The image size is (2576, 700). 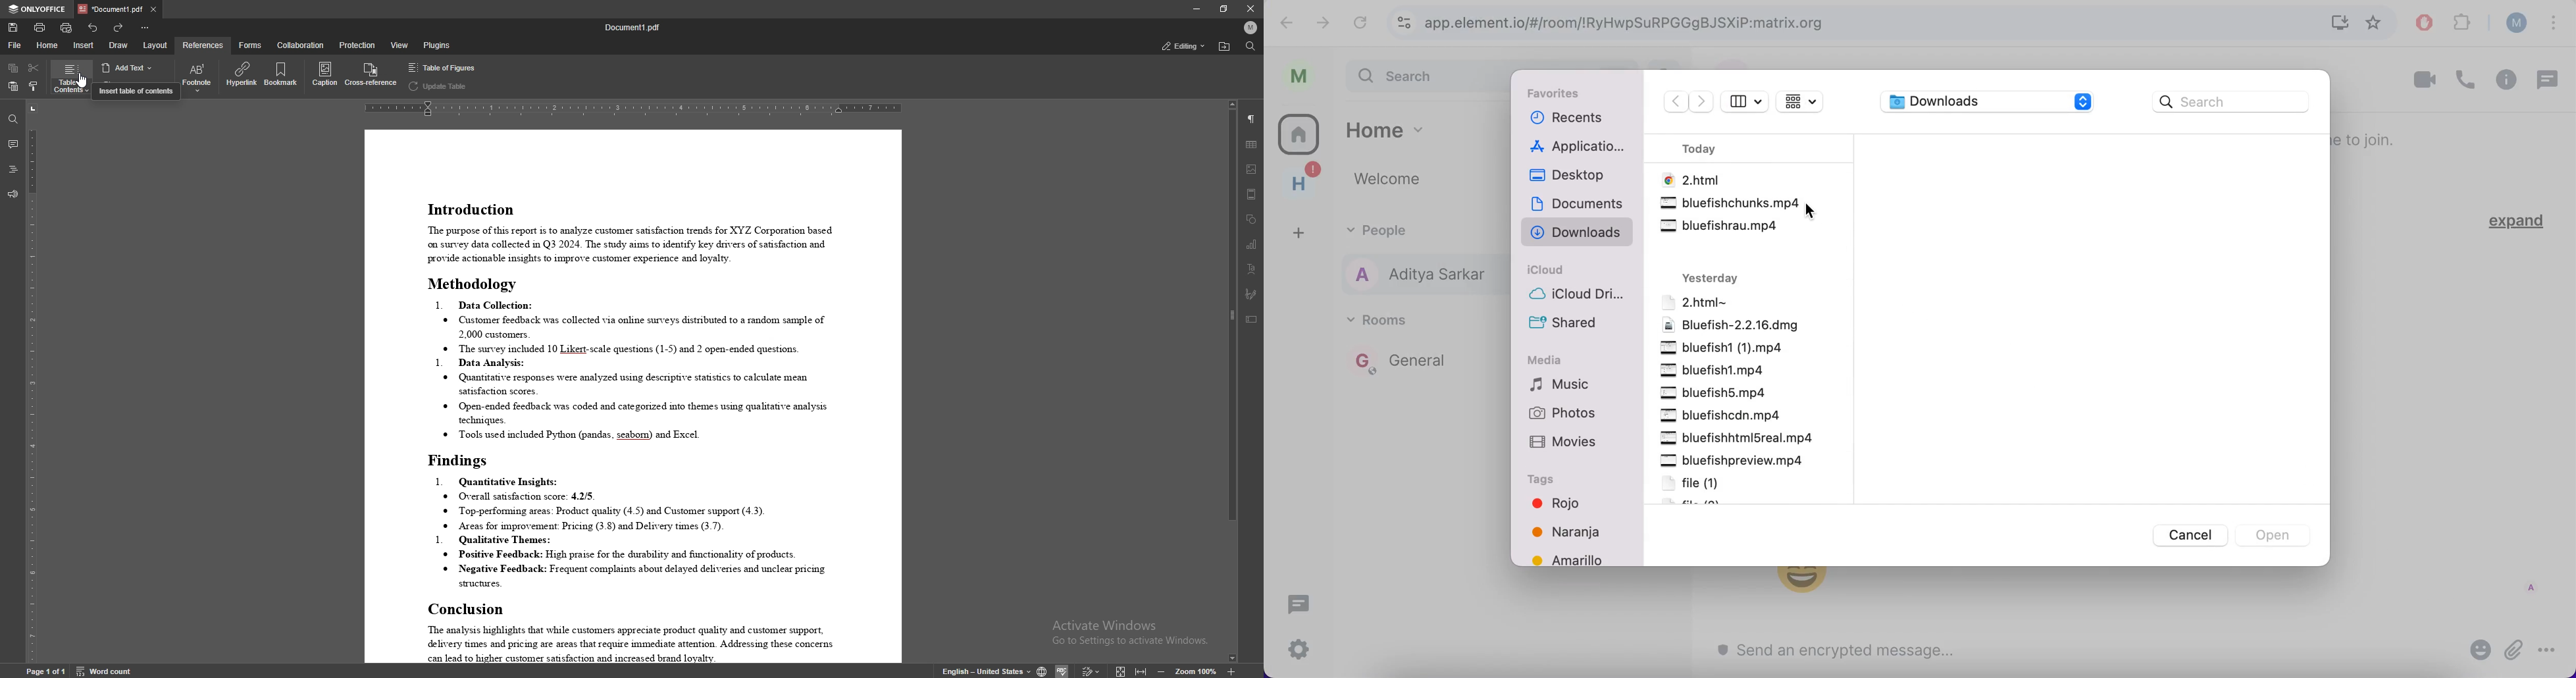 What do you see at coordinates (14, 67) in the screenshot?
I see `copy` at bounding box center [14, 67].